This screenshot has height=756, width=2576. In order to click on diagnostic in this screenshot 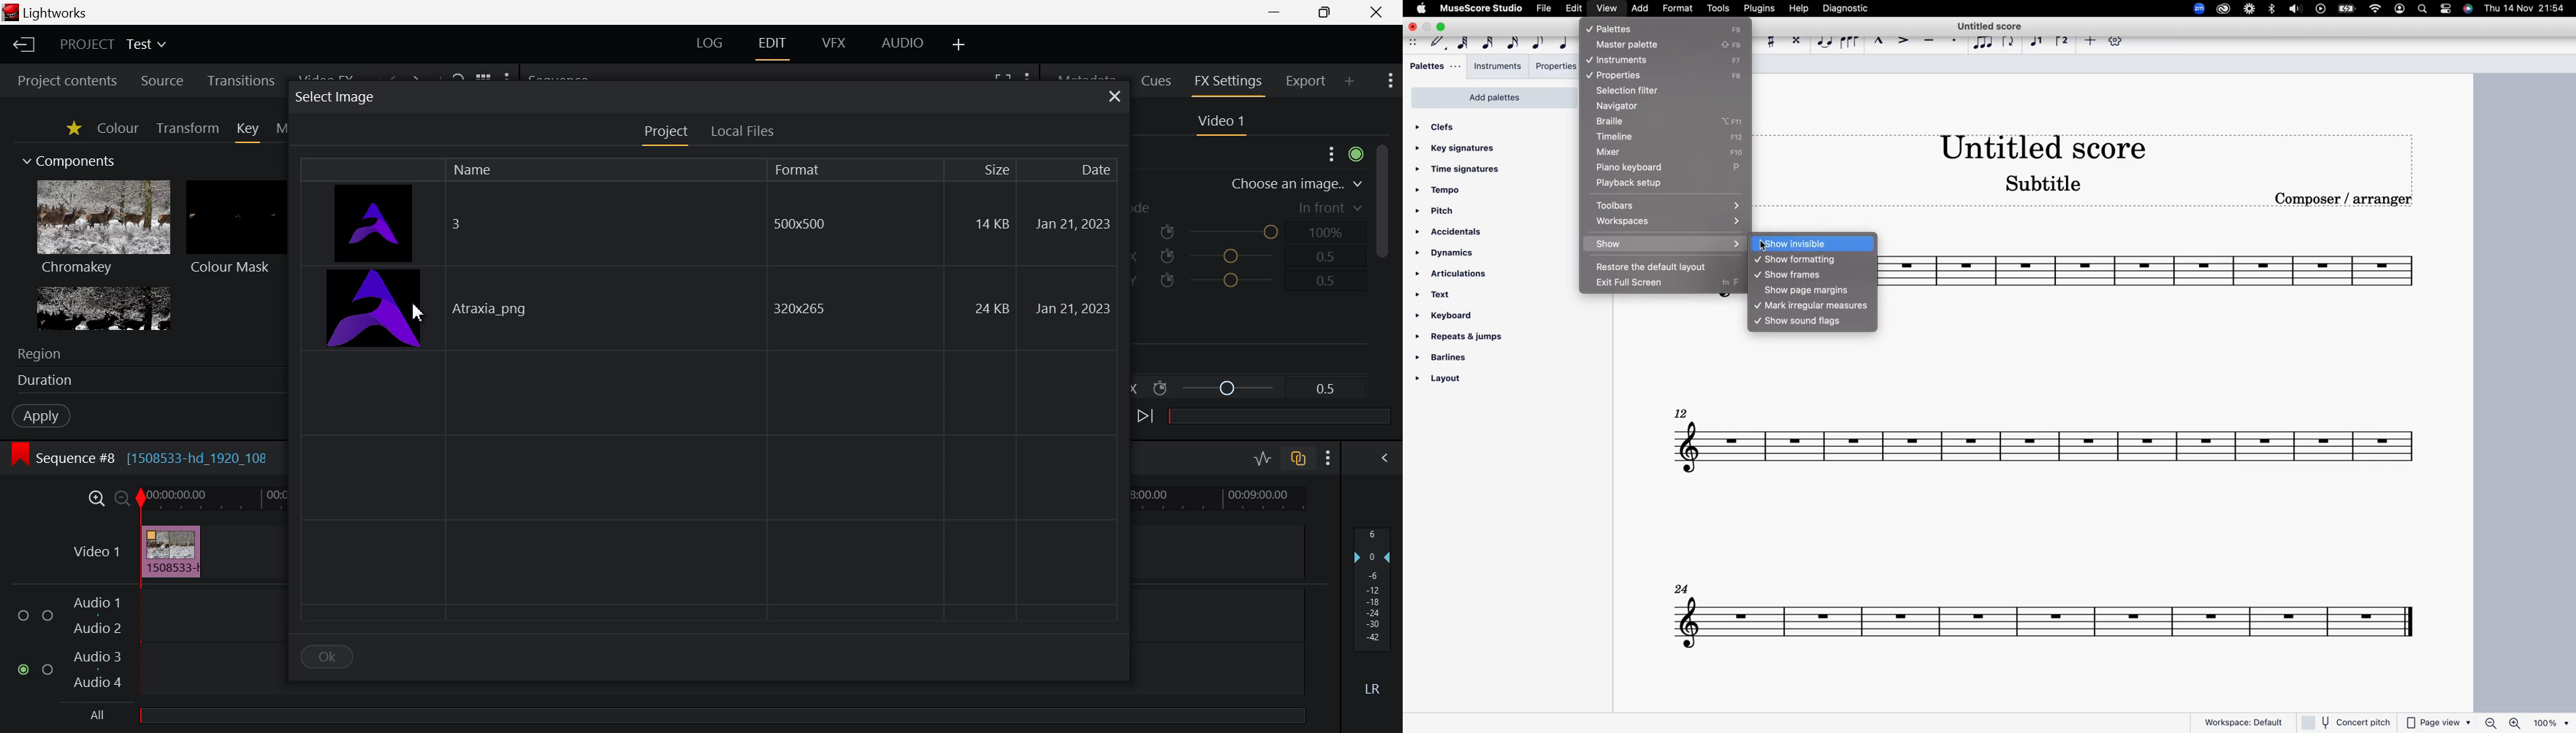, I will do `click(1846, 8)`.